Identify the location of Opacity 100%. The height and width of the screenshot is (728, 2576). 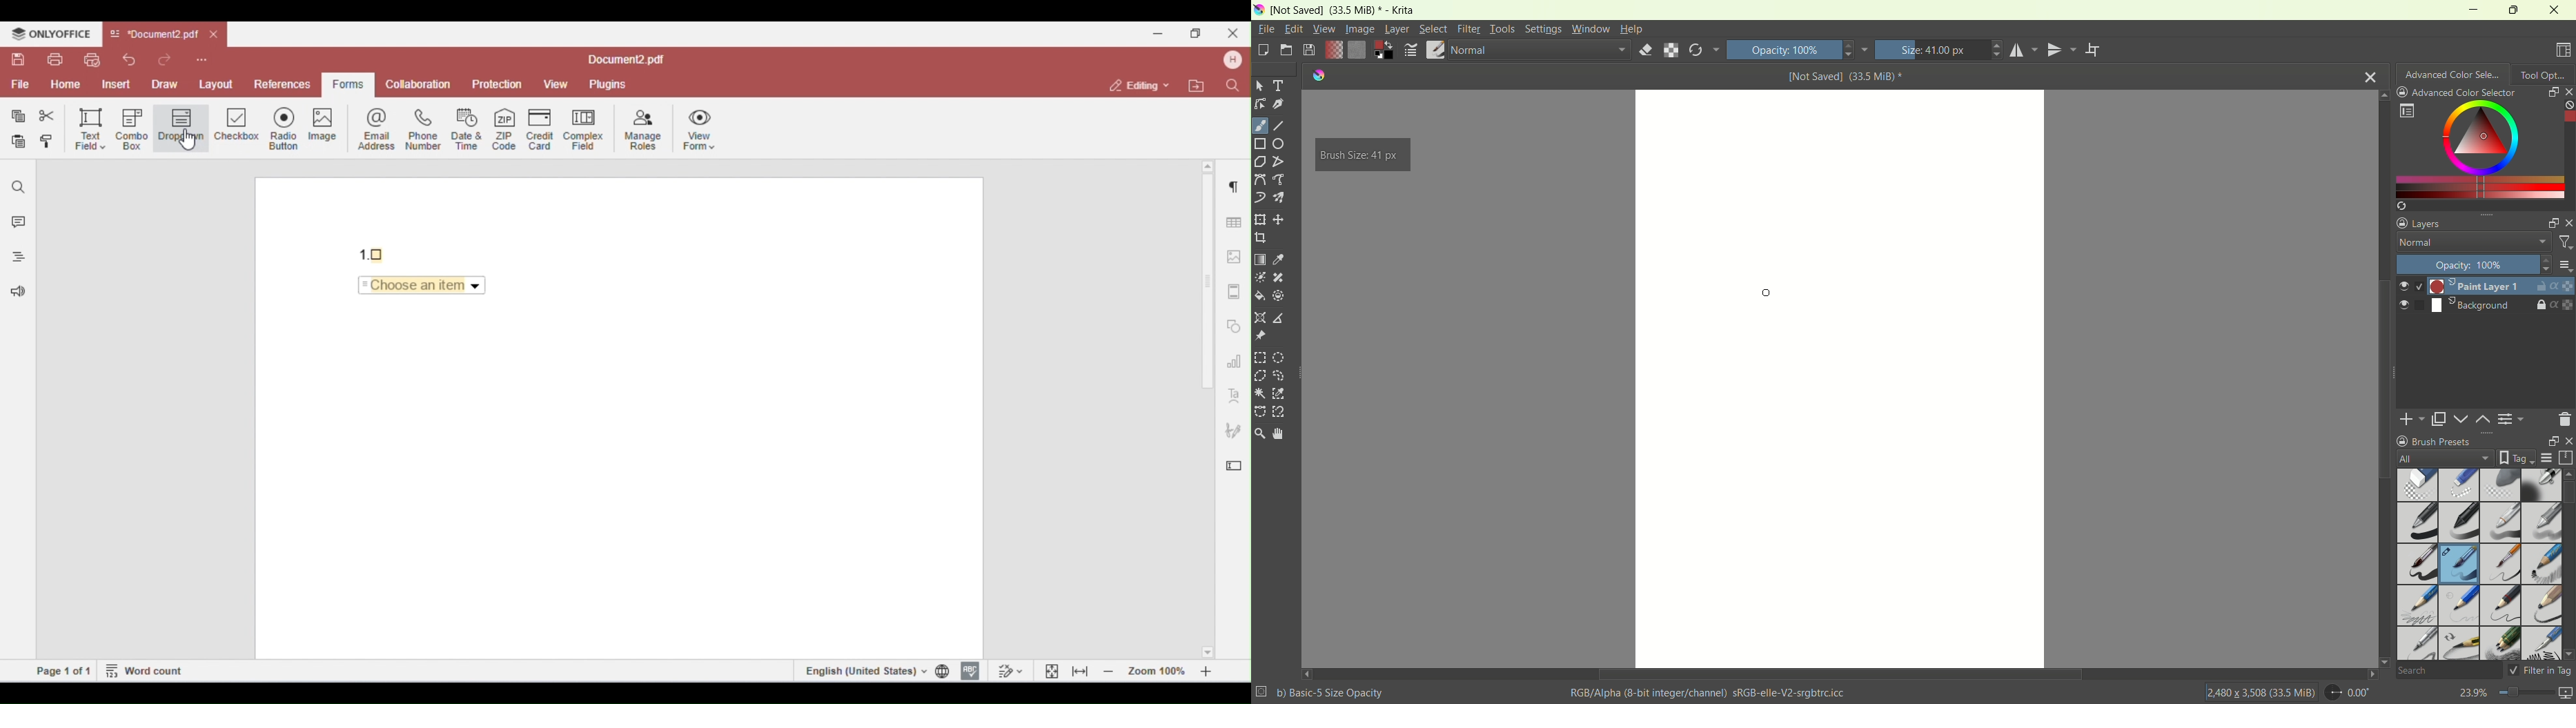
(1797, 49).